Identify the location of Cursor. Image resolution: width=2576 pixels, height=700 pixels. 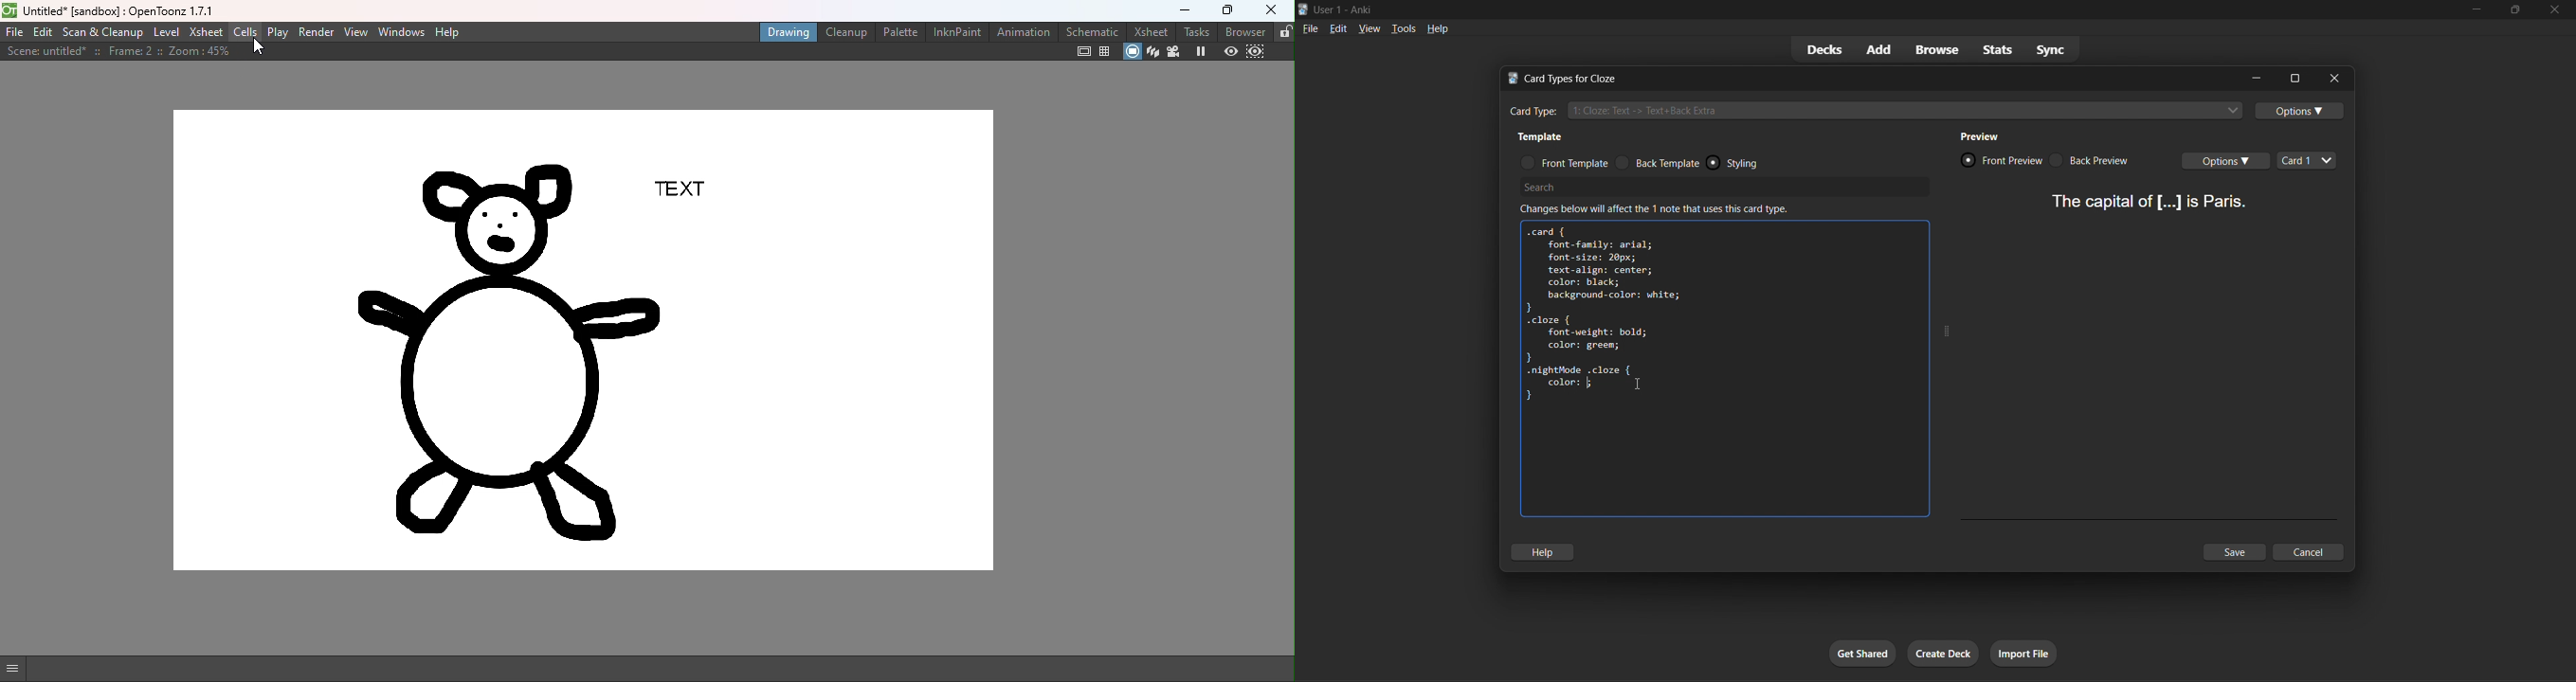
(259, 48).